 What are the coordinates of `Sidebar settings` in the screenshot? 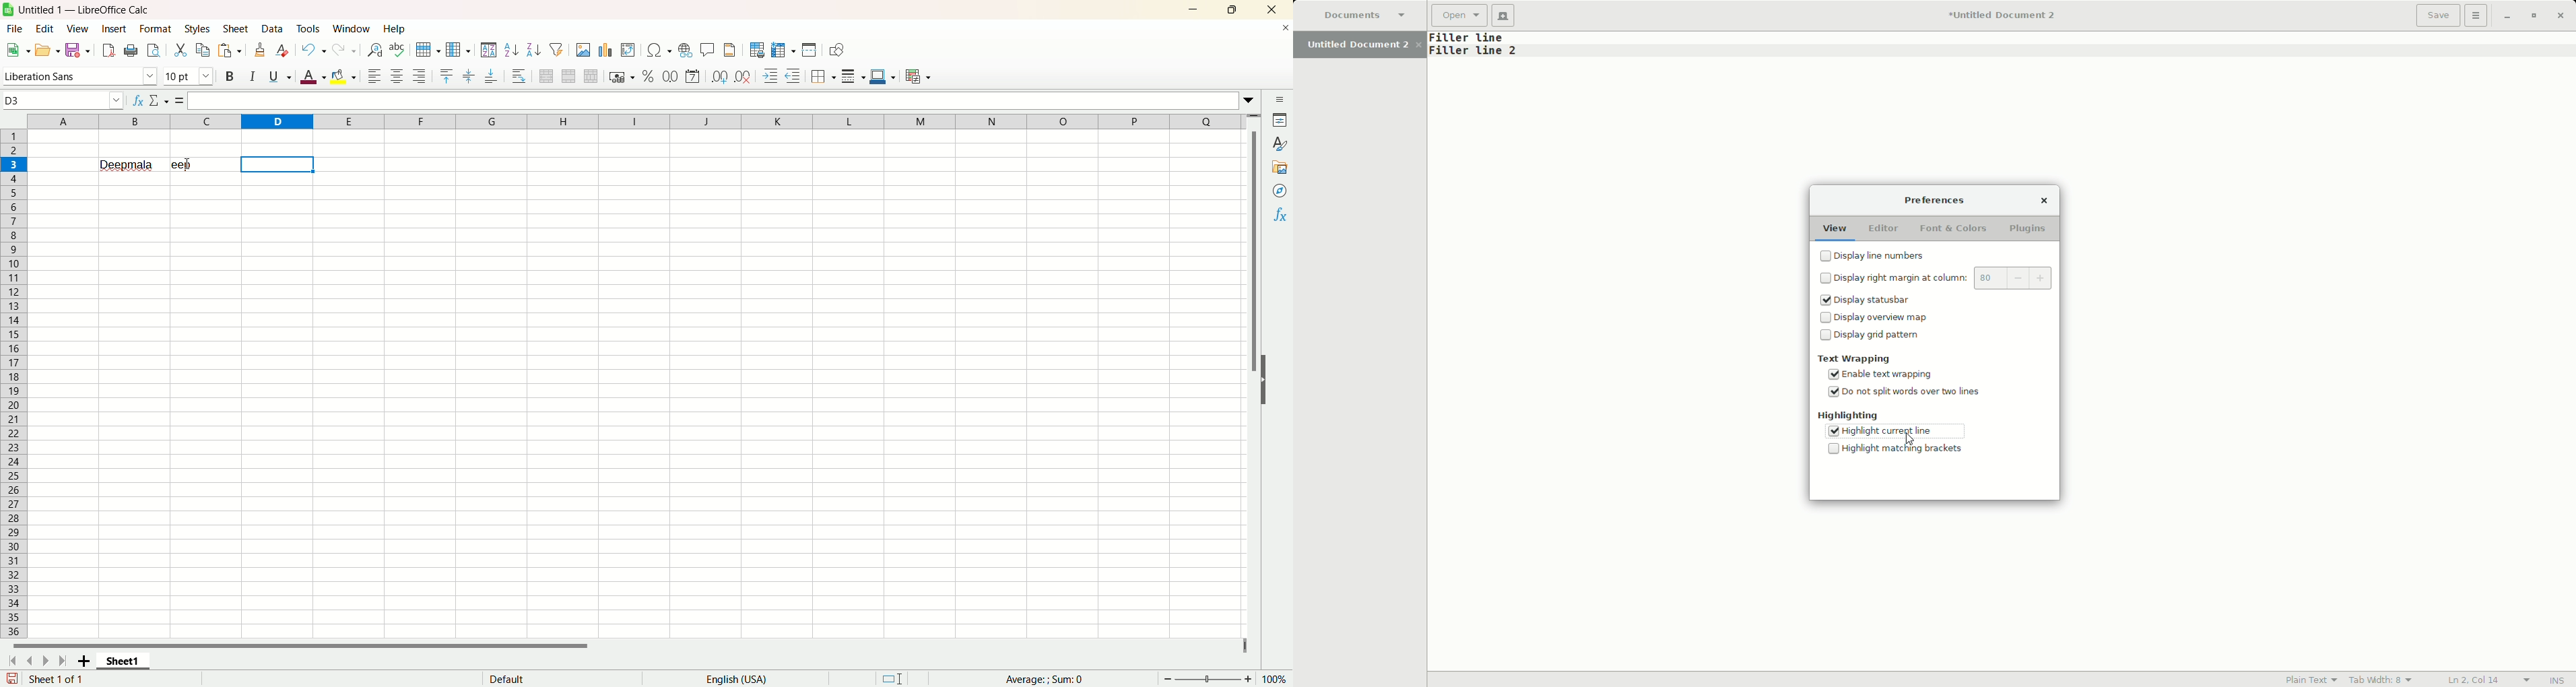 It's located at (1280, 99).